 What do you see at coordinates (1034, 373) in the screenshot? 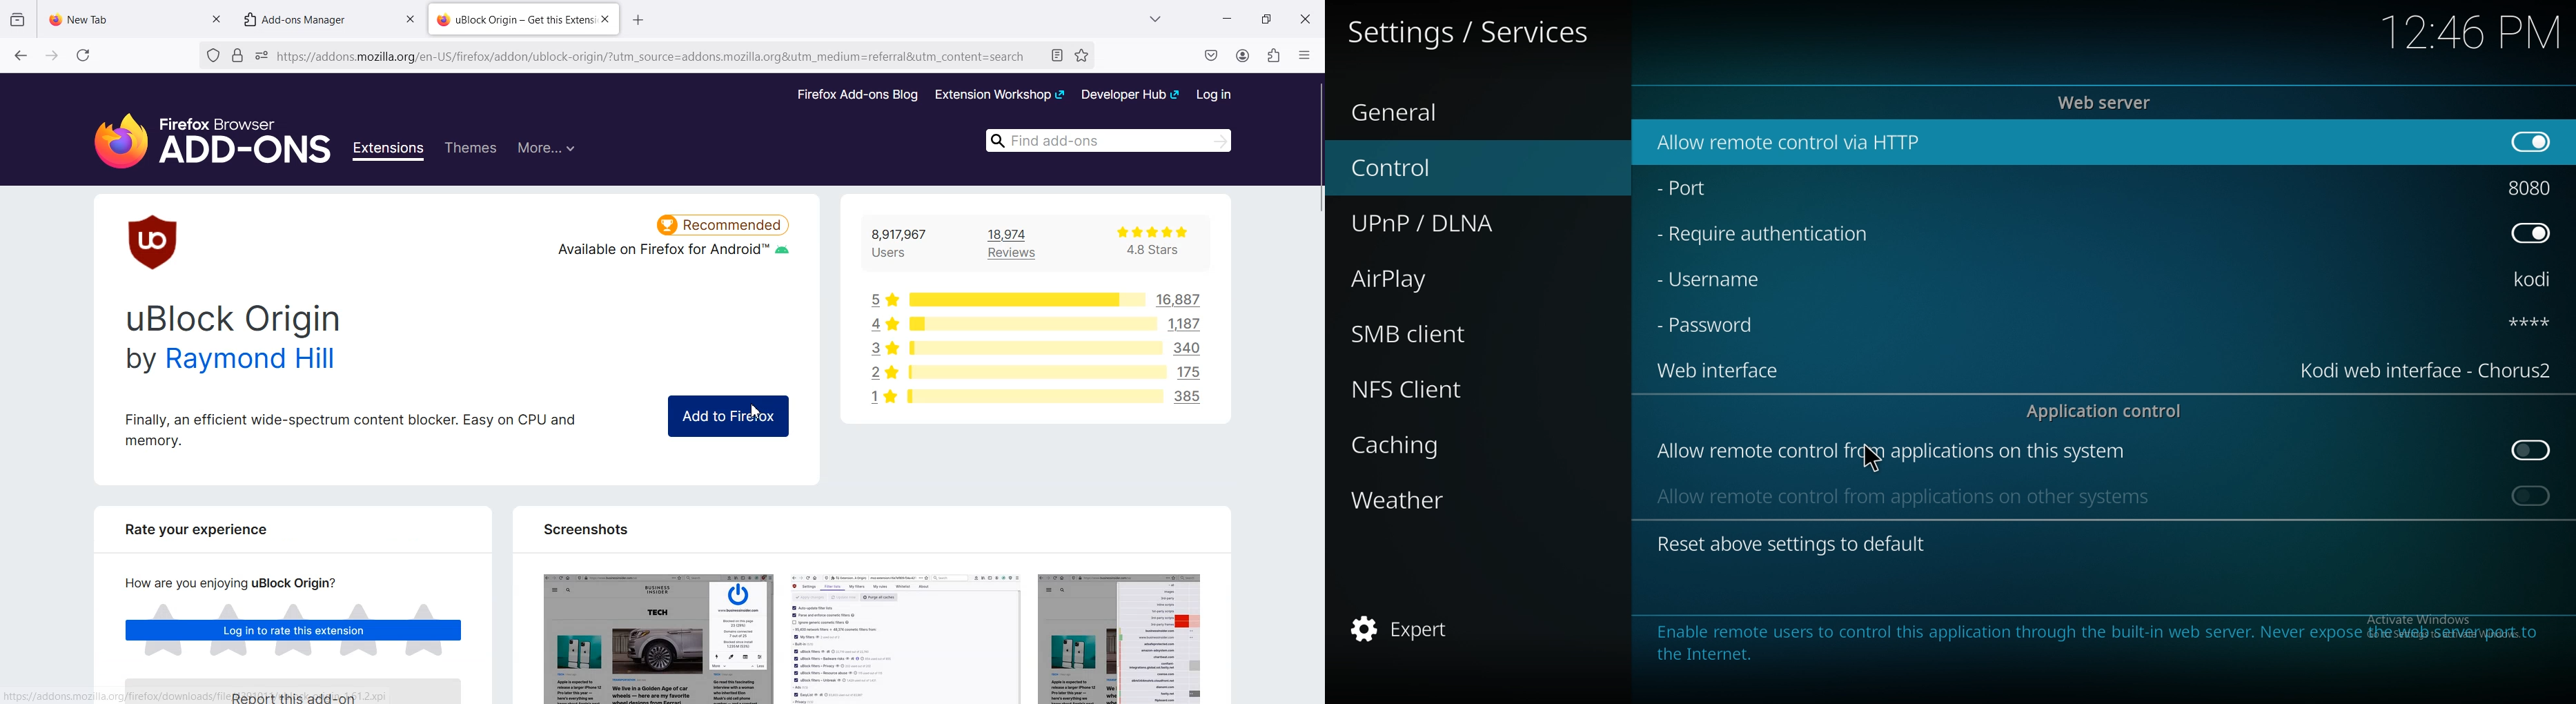
I see `rating bar` at bounding box center [1034, 373].